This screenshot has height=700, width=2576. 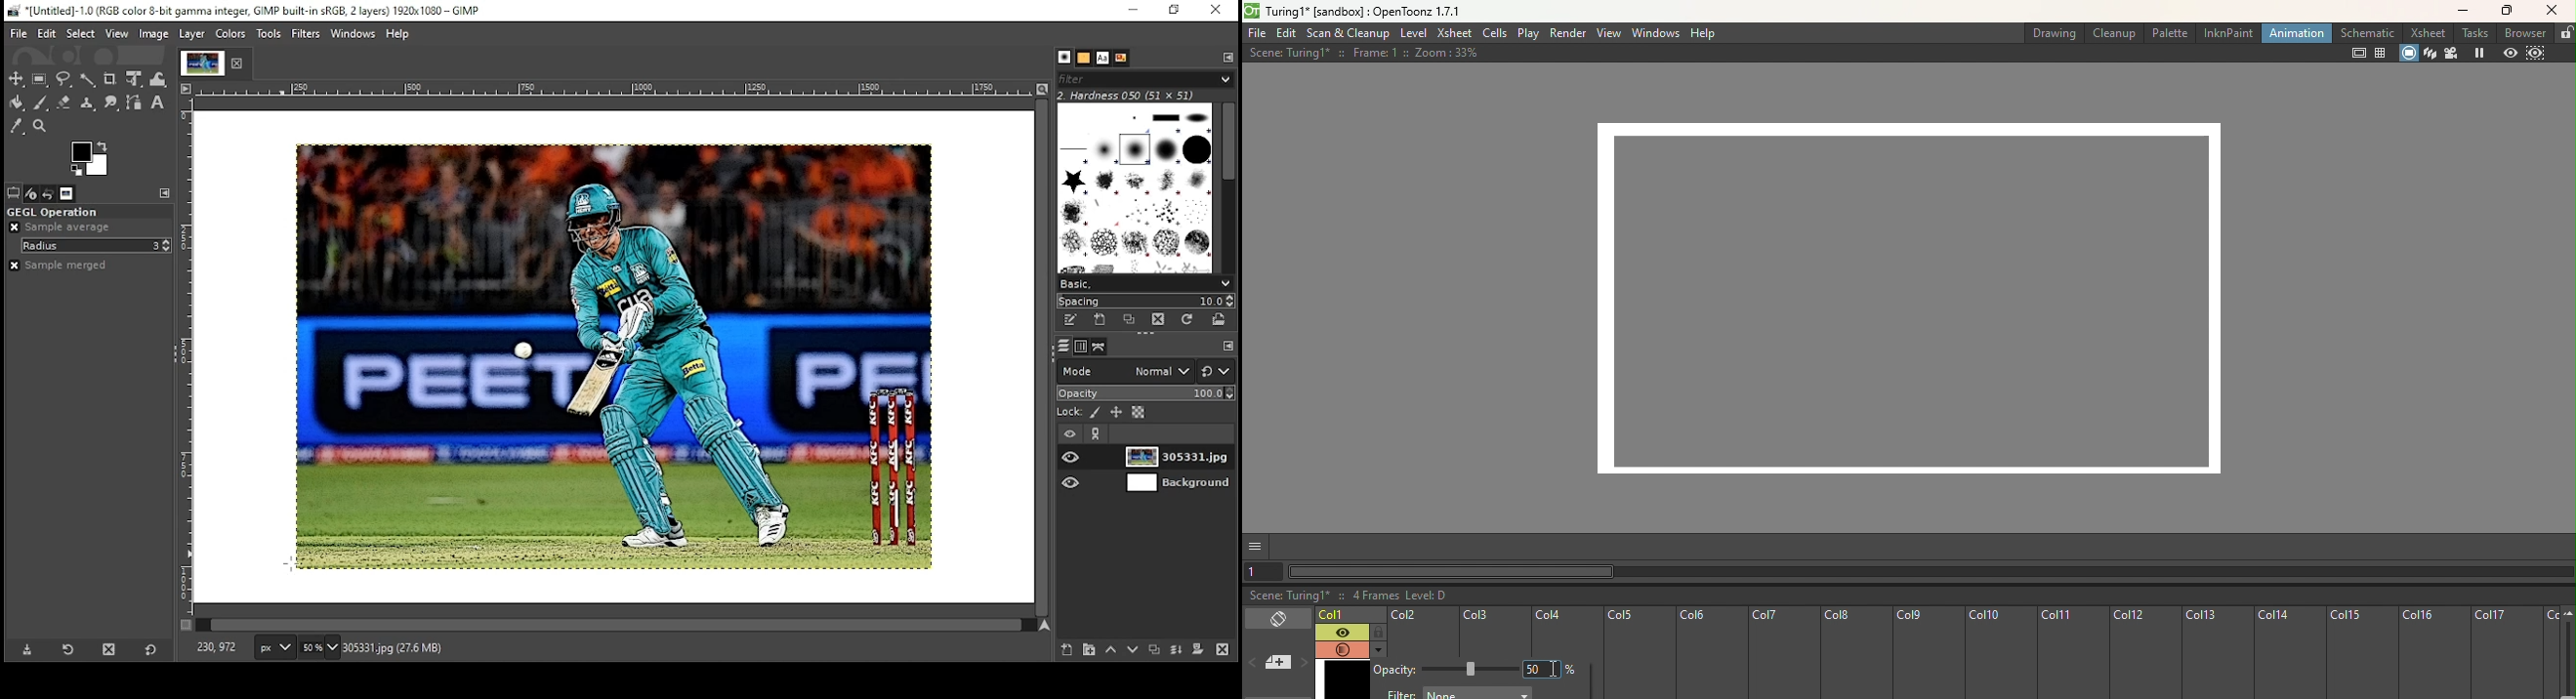 I want to click on zoom tool, so click(x=41, y=126).